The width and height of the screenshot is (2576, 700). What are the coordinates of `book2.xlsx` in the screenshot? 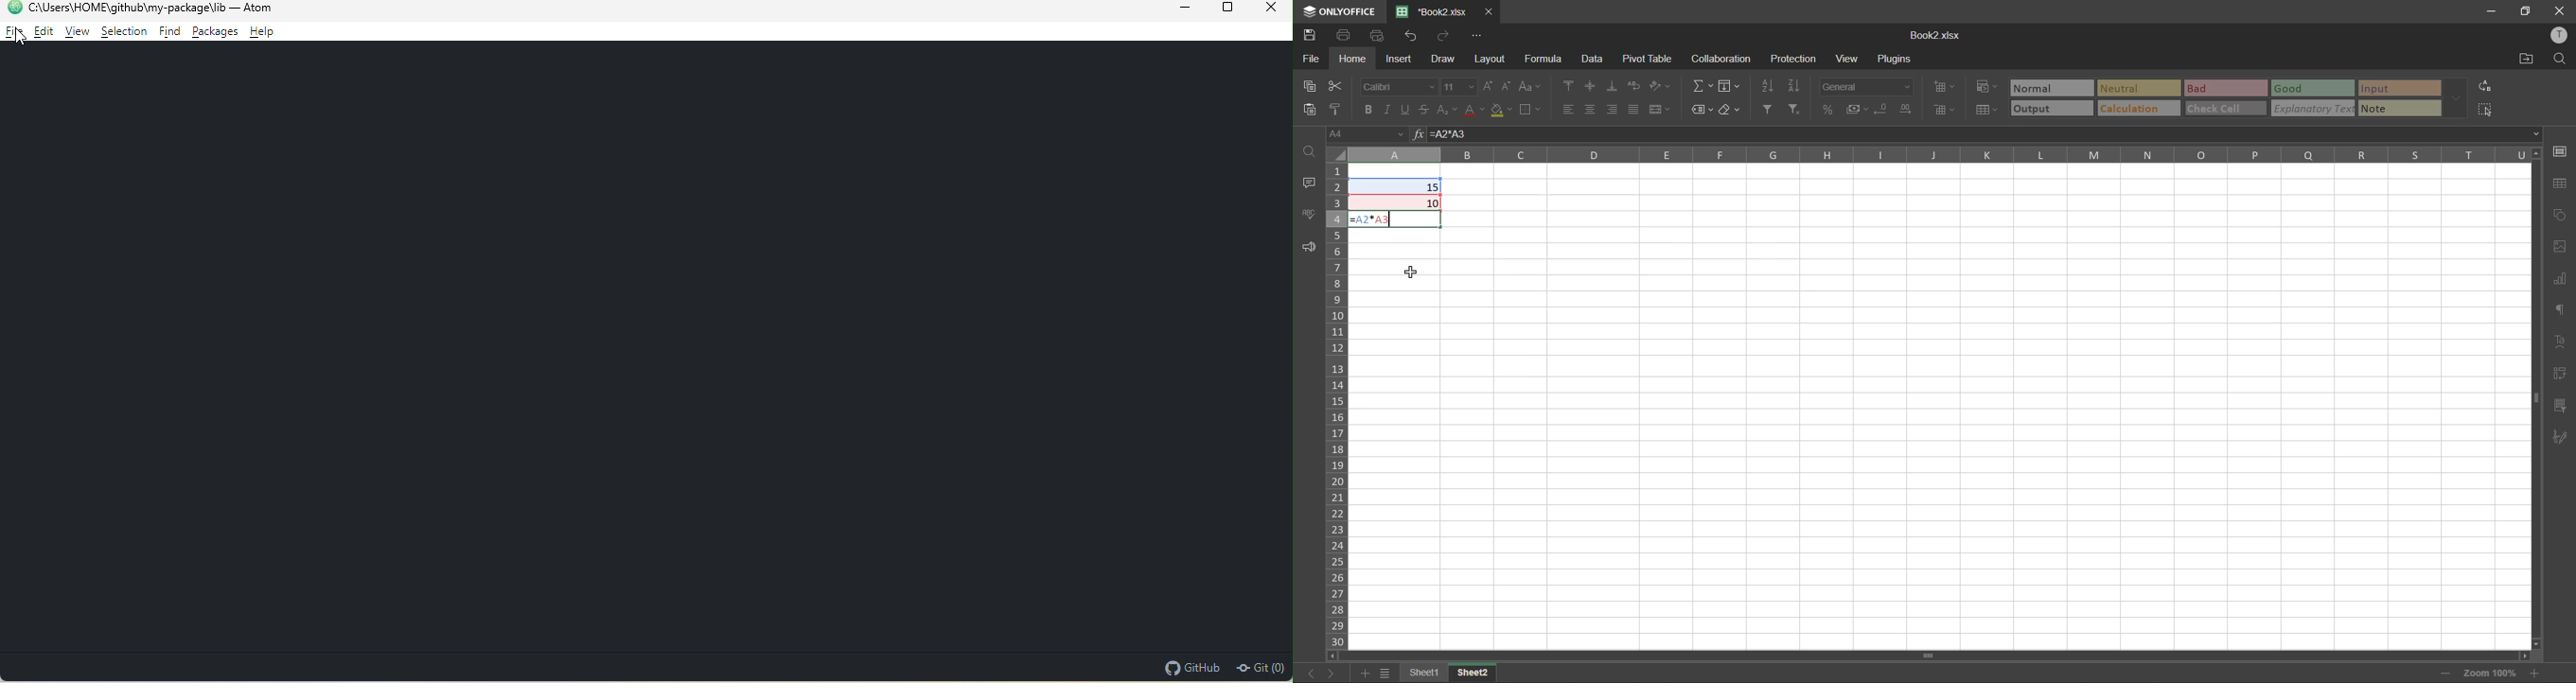 It's located at (1940, 37).